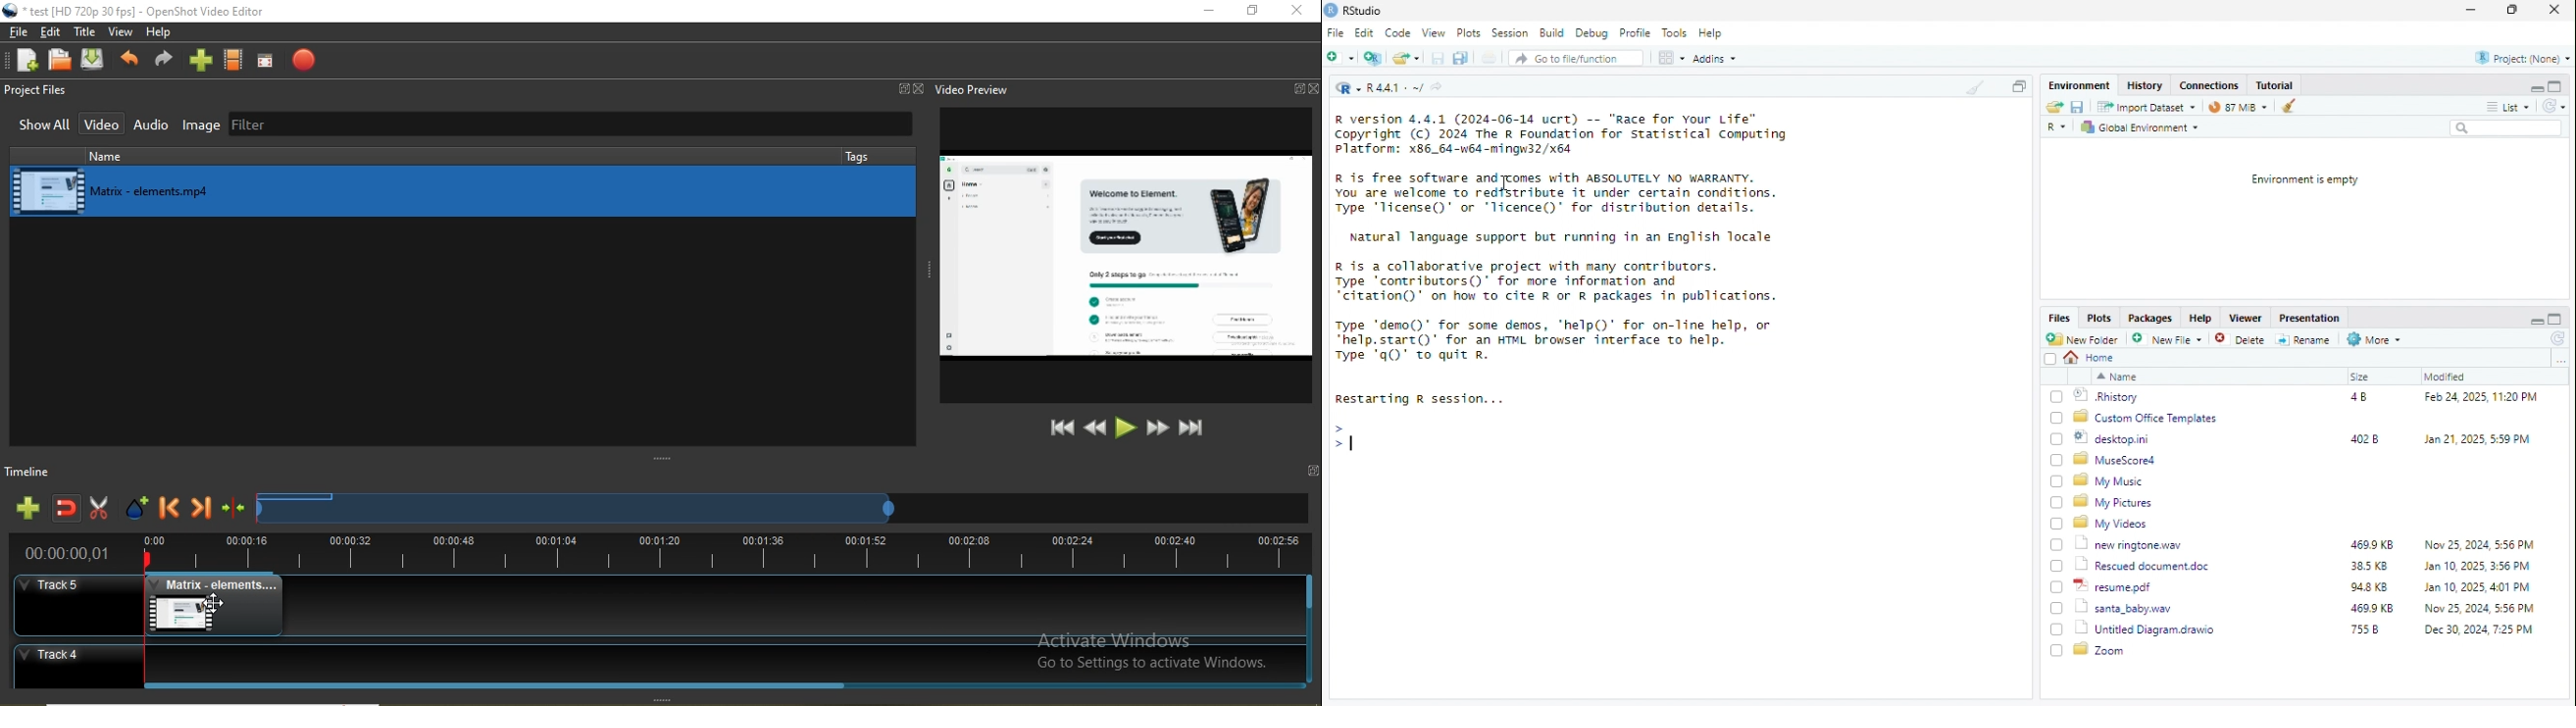 The height and width of the screenshot is (728, 2576). I want to click on Audio, so click(153, 126).